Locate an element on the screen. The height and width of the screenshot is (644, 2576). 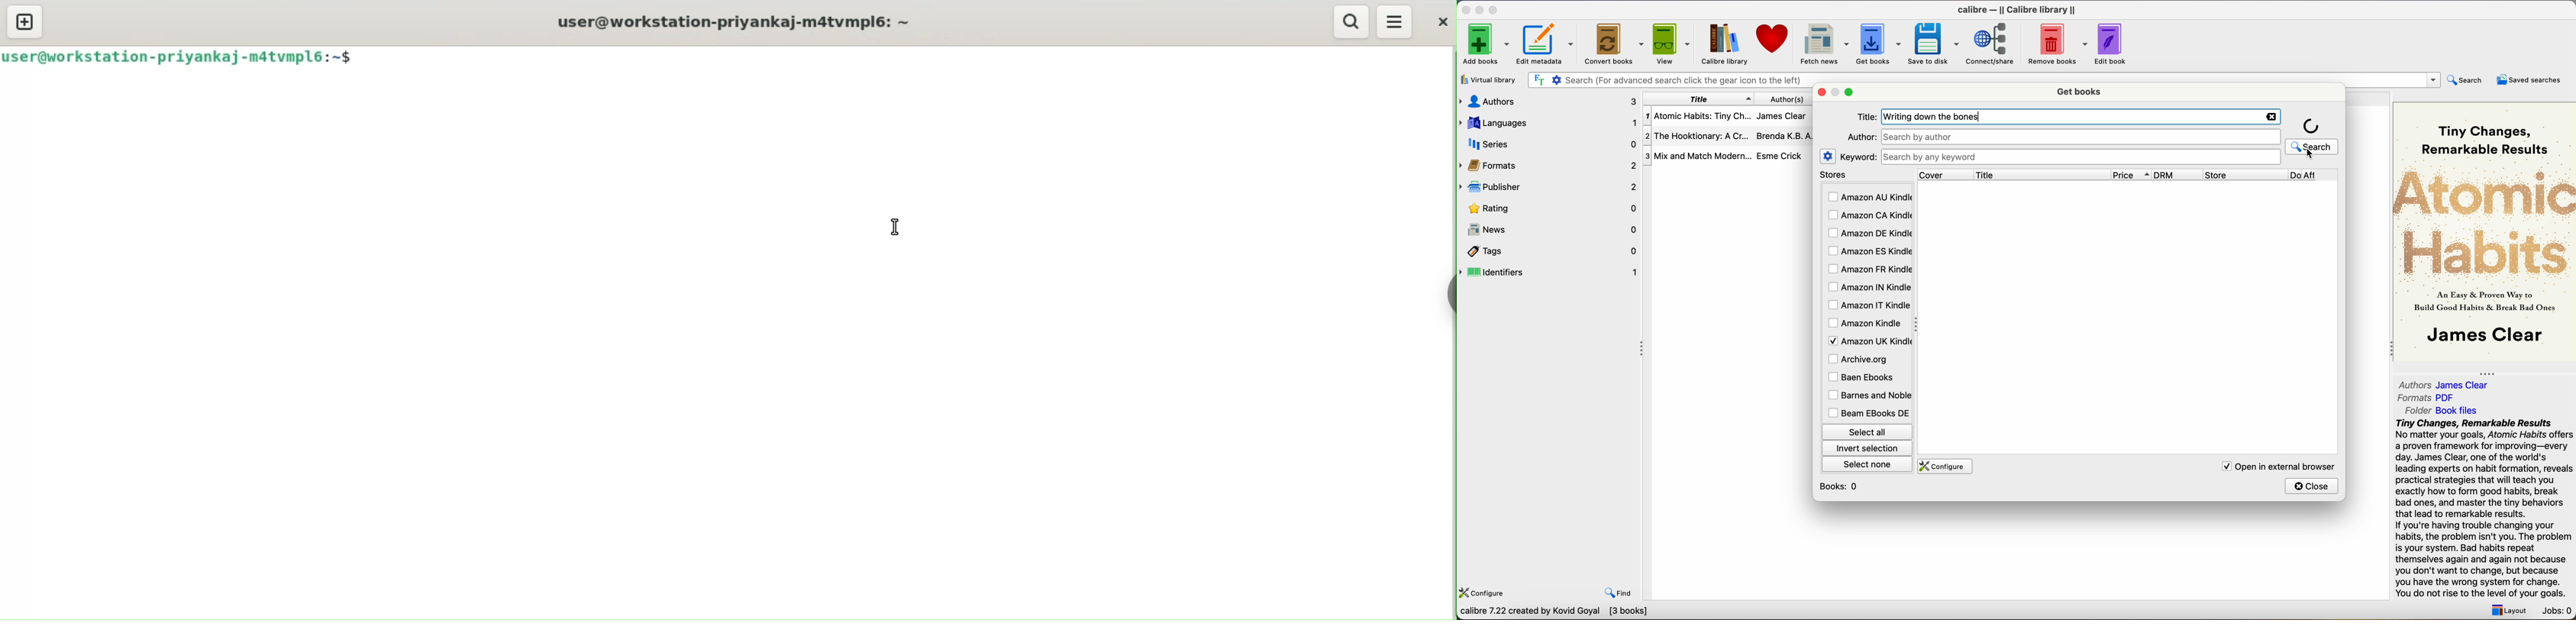
Amazon ES Kindle is located at coordinates (1869, 251).